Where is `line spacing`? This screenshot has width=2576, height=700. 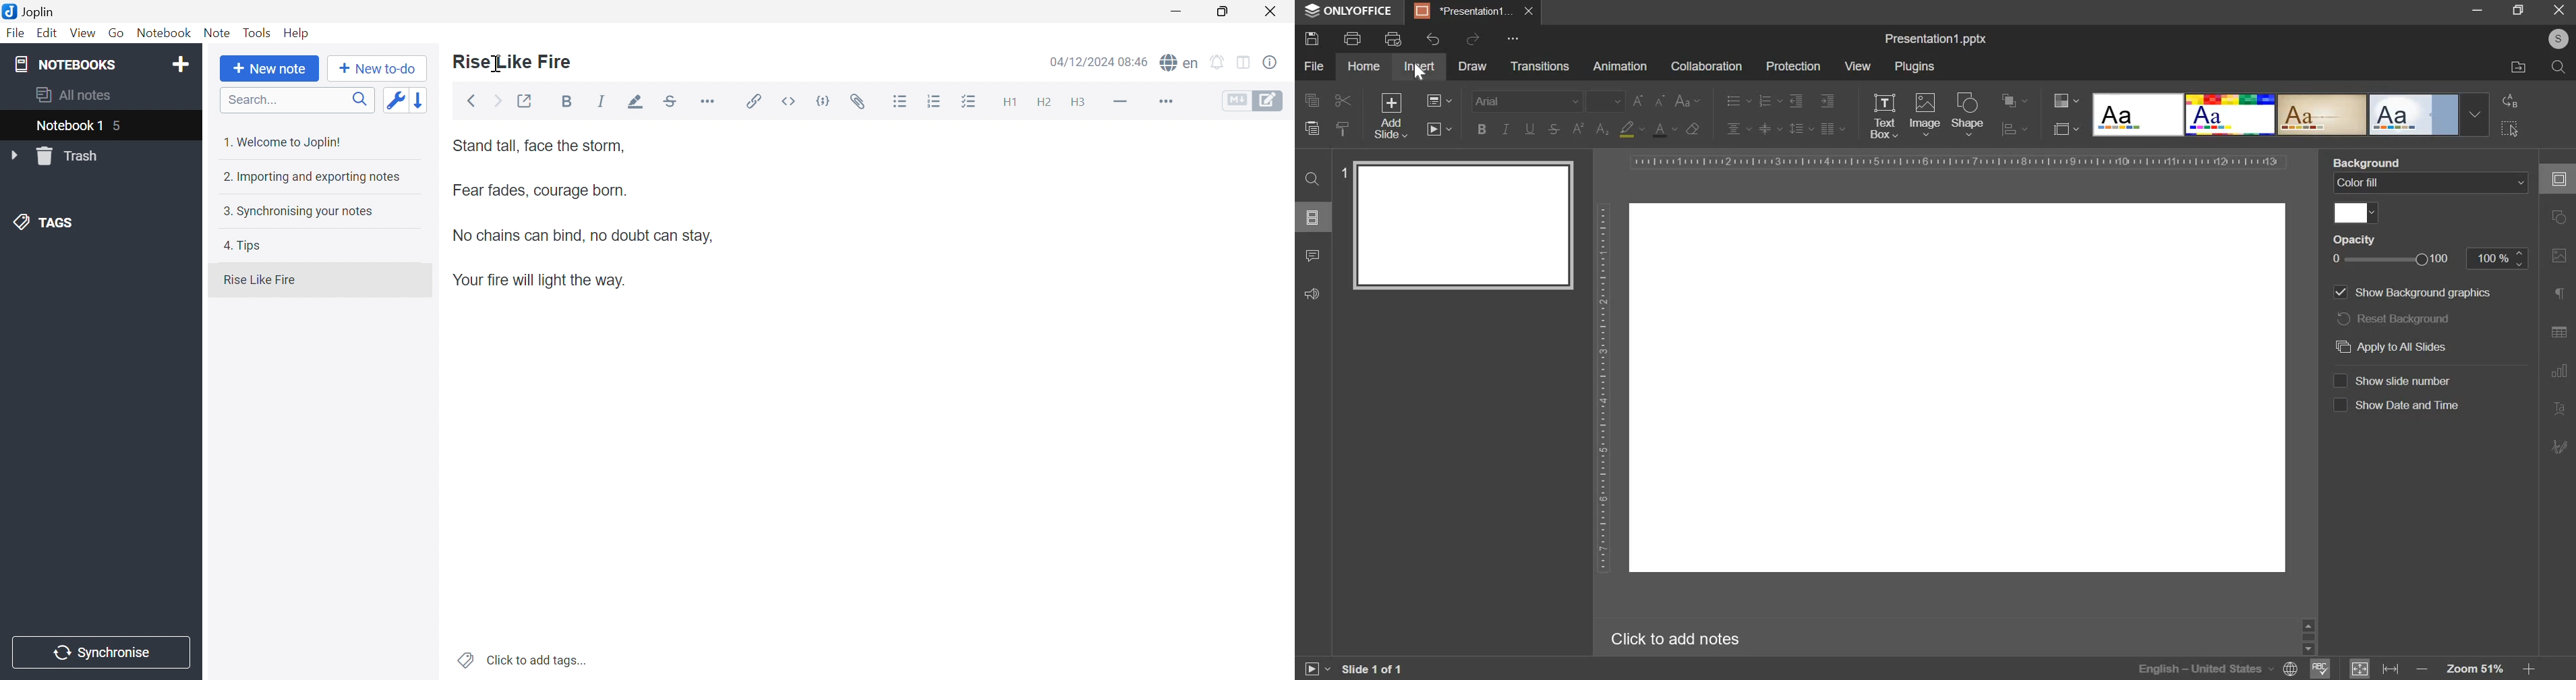 line spacing is located at coordinates (1801, 129).